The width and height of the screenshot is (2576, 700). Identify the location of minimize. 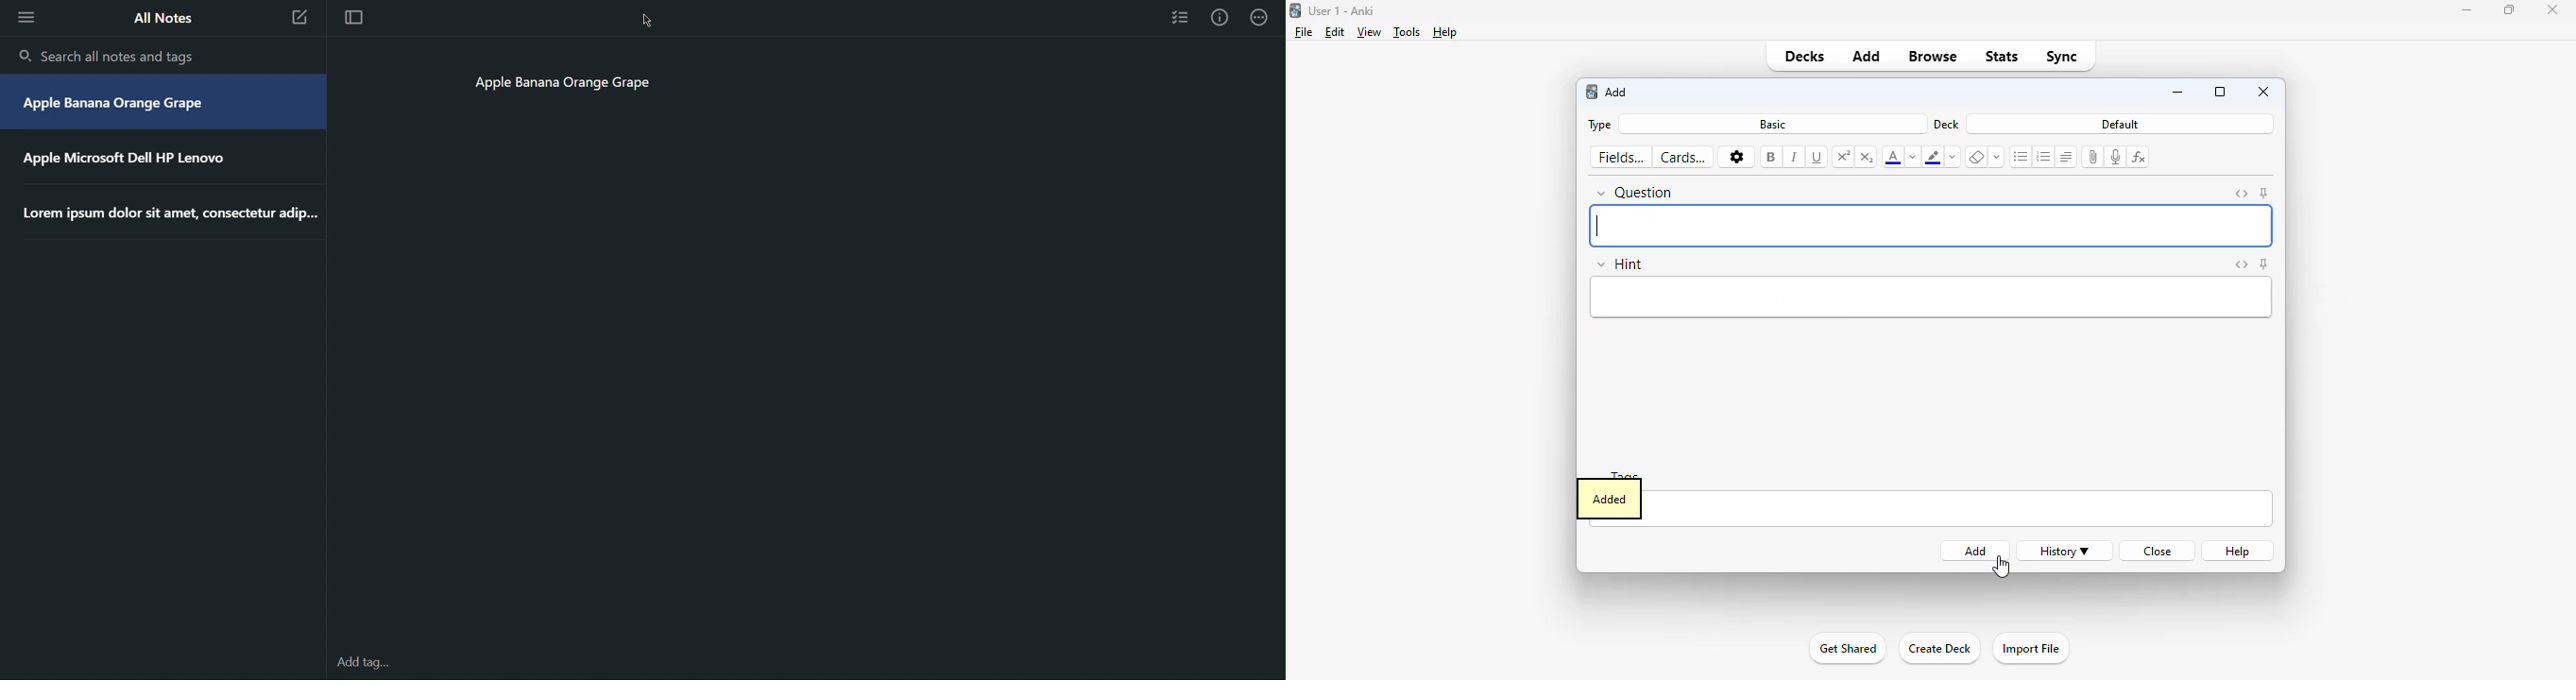
(2466, 10).